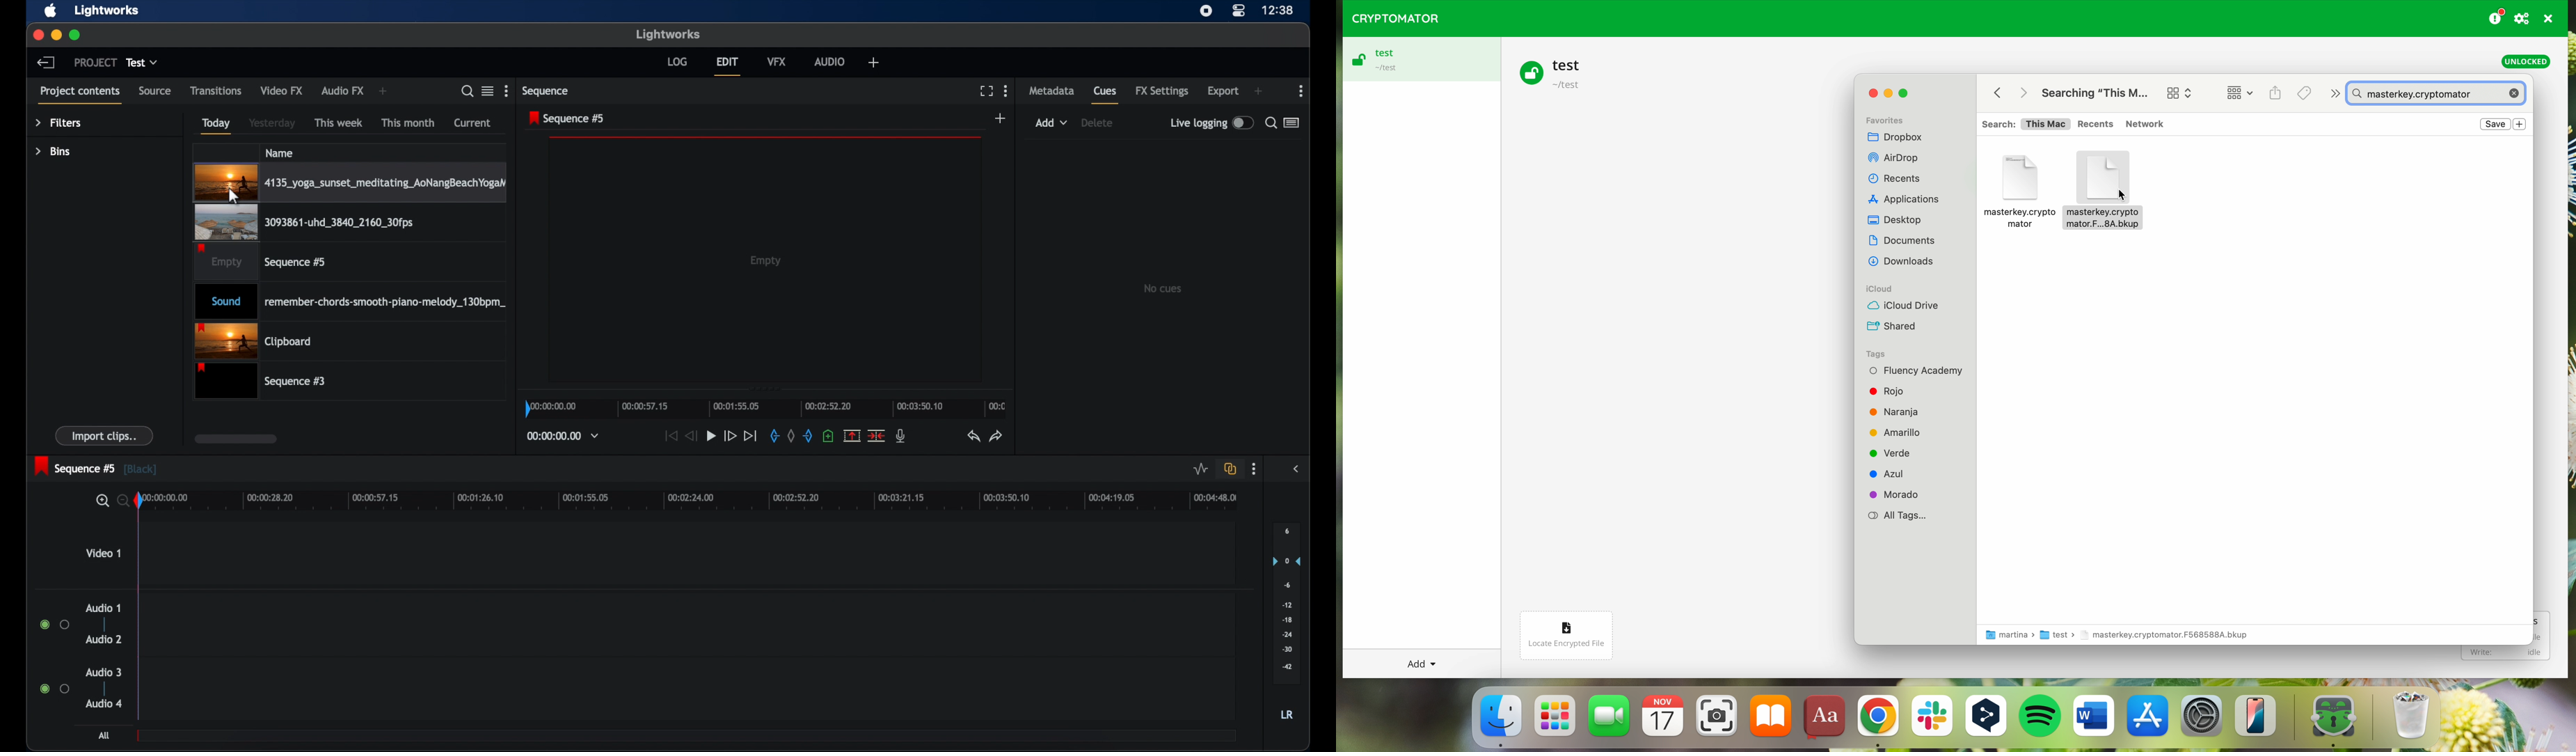 The image size is (2576, 756). What do you see at coordinates (466, 91) in the screenshot?
I see `search` at bounding box center [466, 91].